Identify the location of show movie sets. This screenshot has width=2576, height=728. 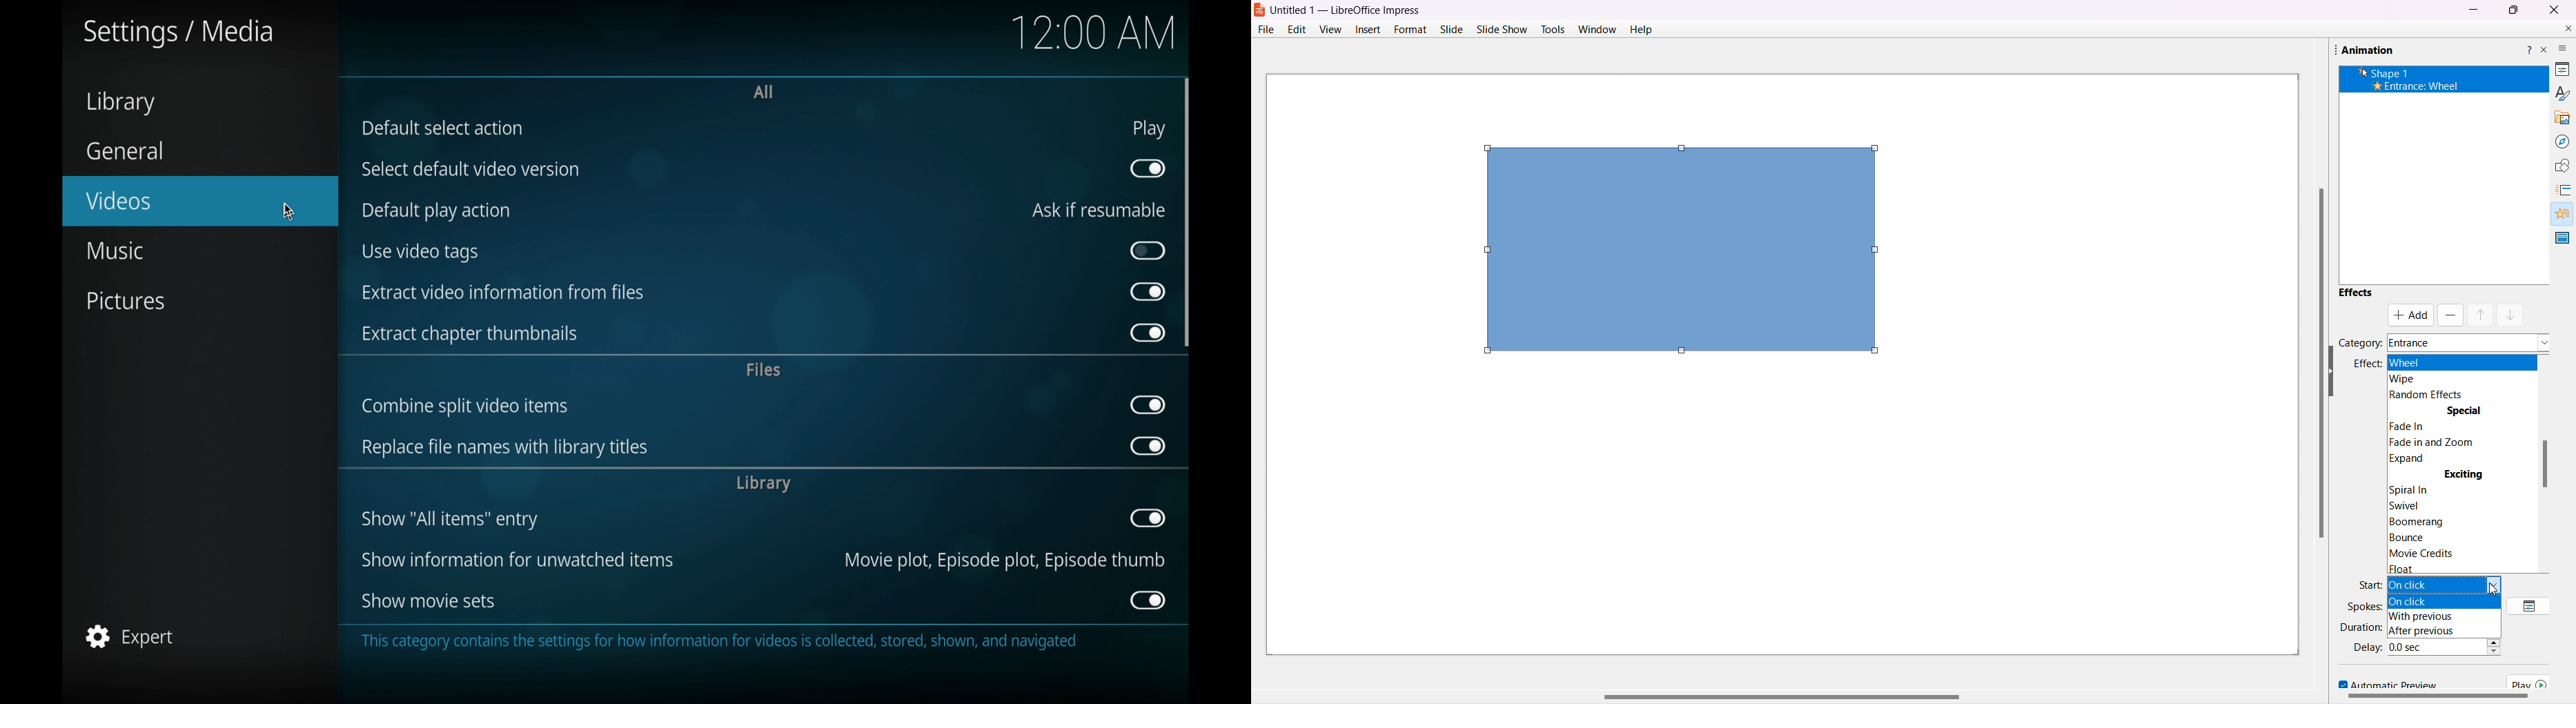
(429, 600).